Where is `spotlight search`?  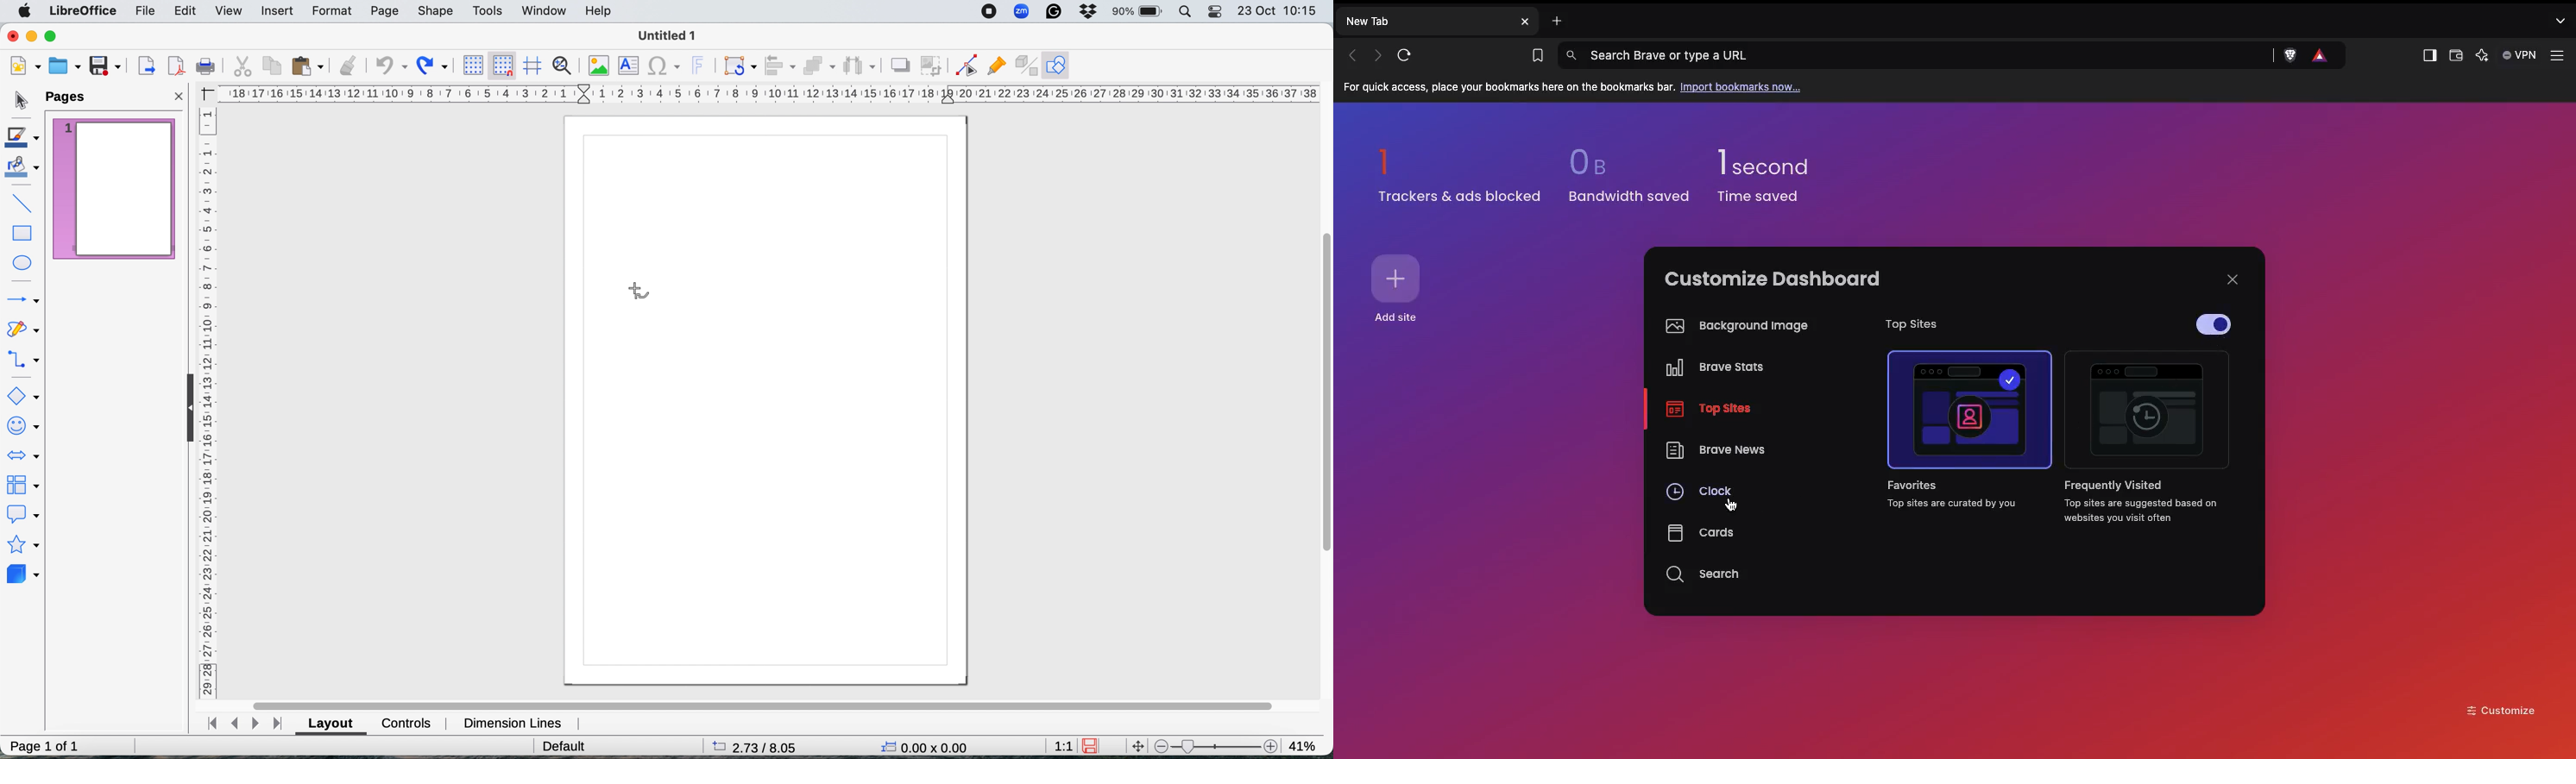 spotlight search is located at coordinates (1188, 11).